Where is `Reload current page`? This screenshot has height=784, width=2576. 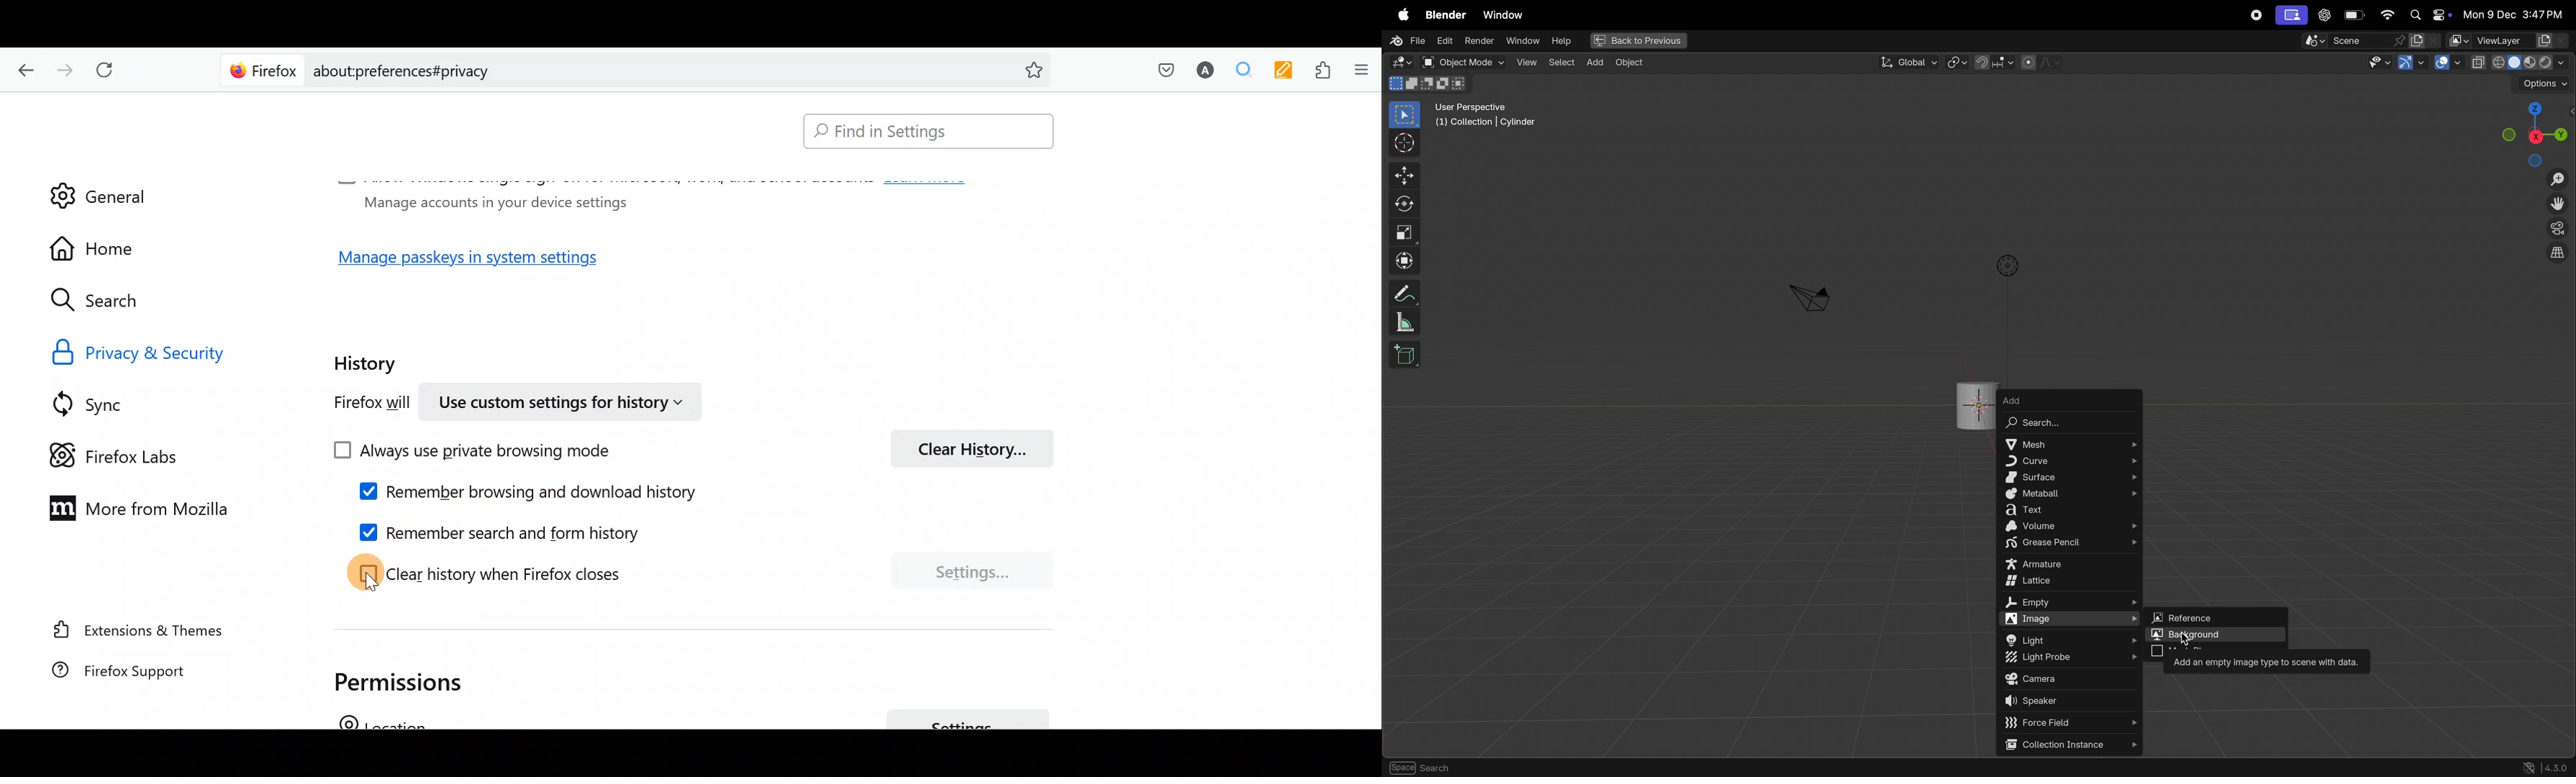
Reload current page is located at coordinates (109, 71).